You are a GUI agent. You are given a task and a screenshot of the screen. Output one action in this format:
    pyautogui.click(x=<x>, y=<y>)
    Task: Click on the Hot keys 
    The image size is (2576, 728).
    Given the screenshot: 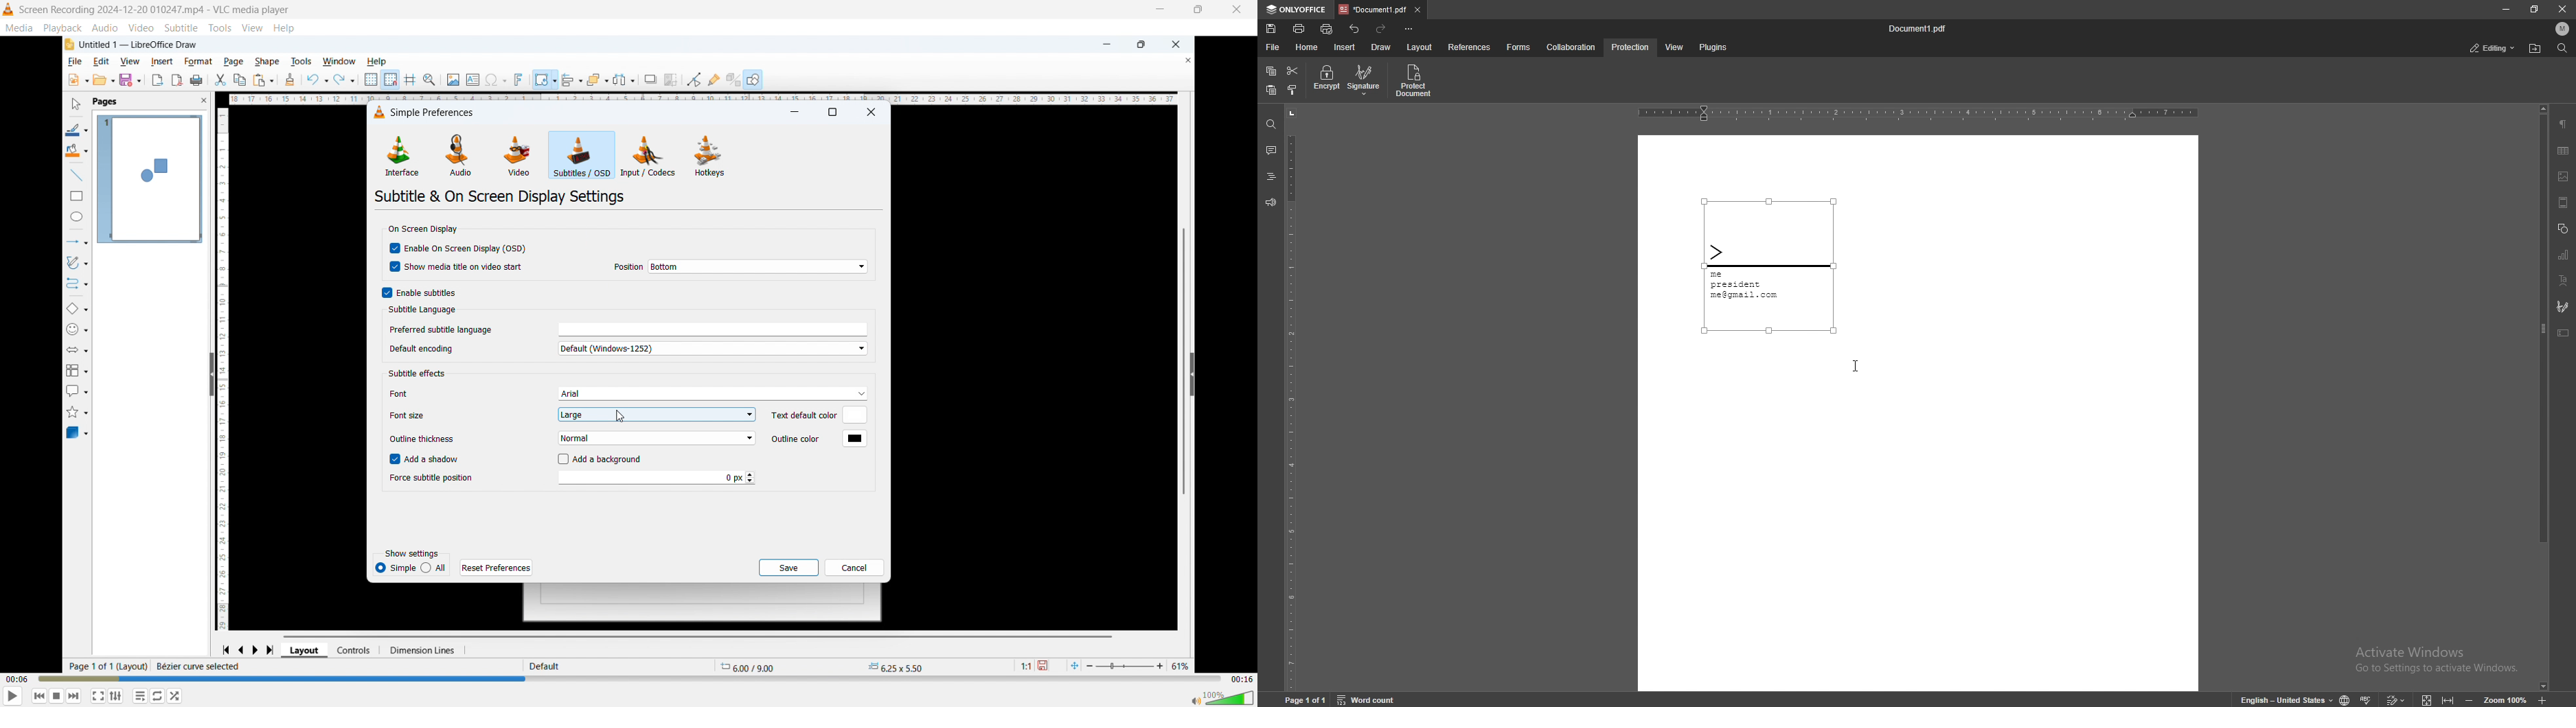 What is the action you would take?
    pyautogui.click(x=709, y=155)
    